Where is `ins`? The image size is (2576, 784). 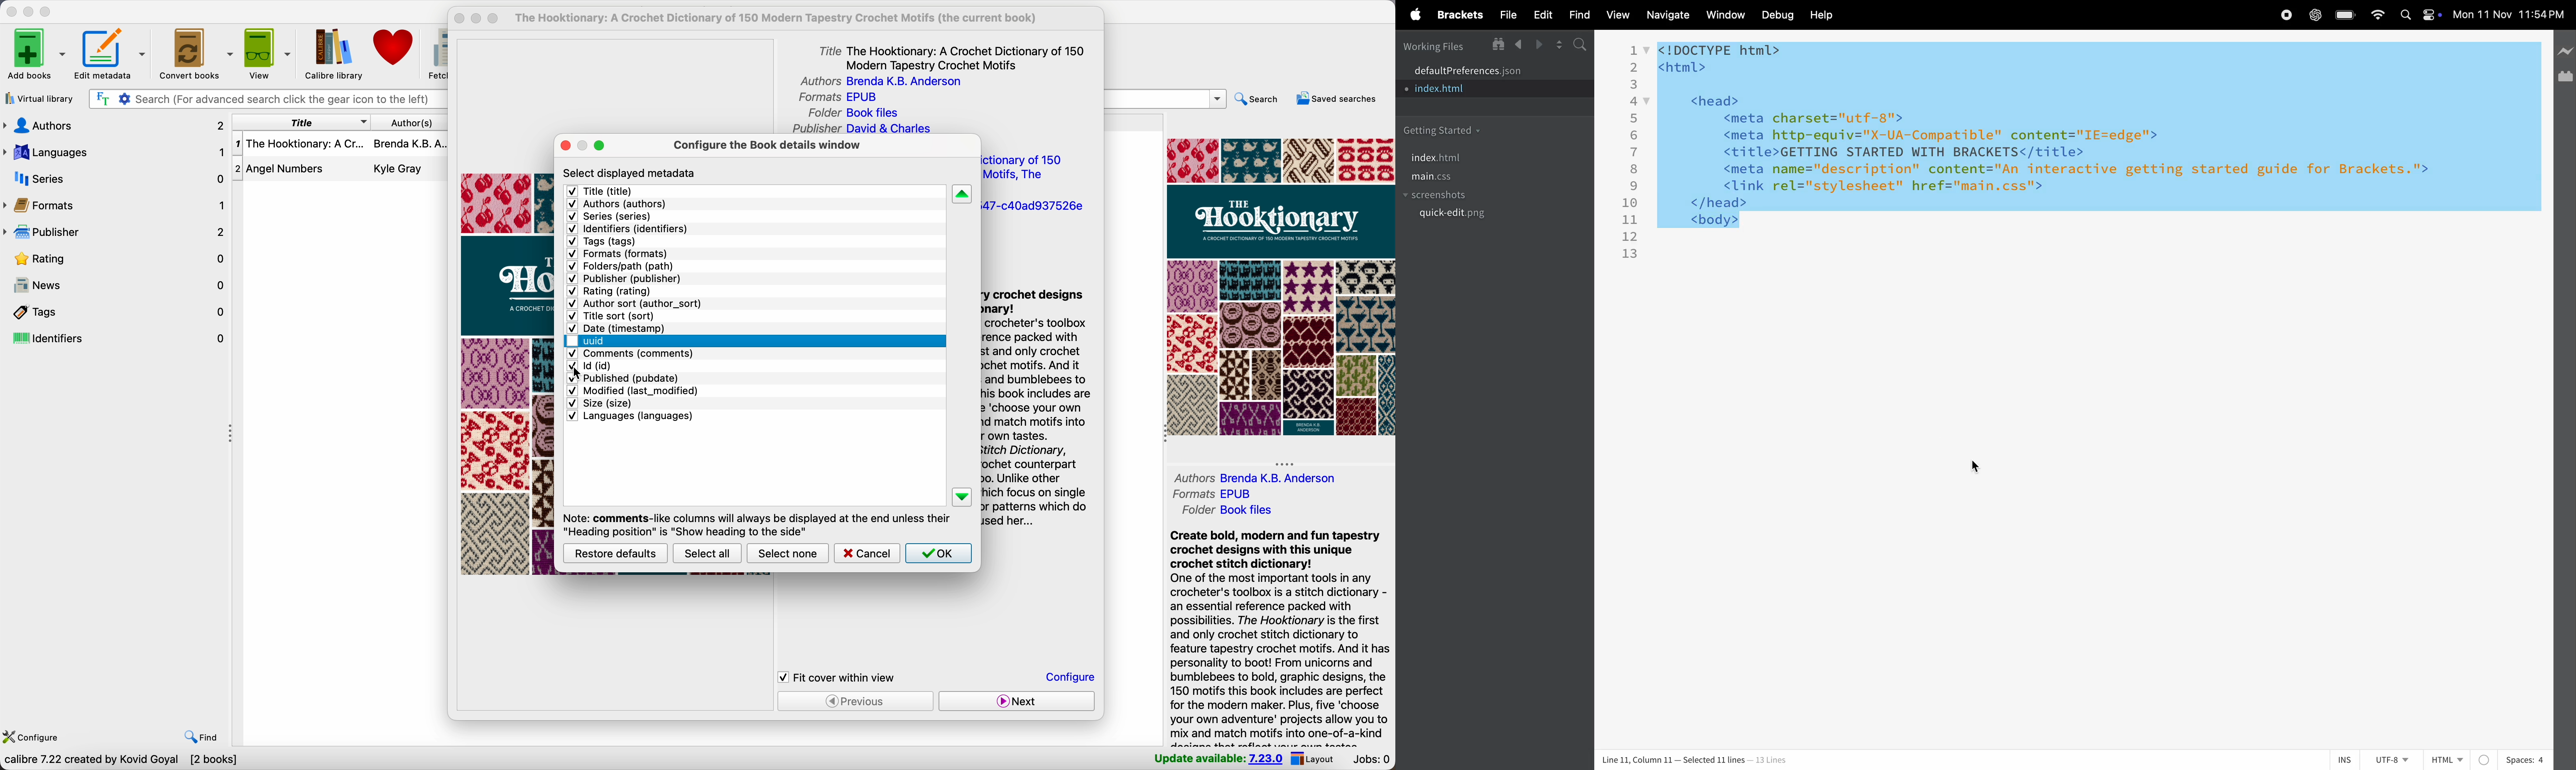
ins is located at coordinates (2344, 759).